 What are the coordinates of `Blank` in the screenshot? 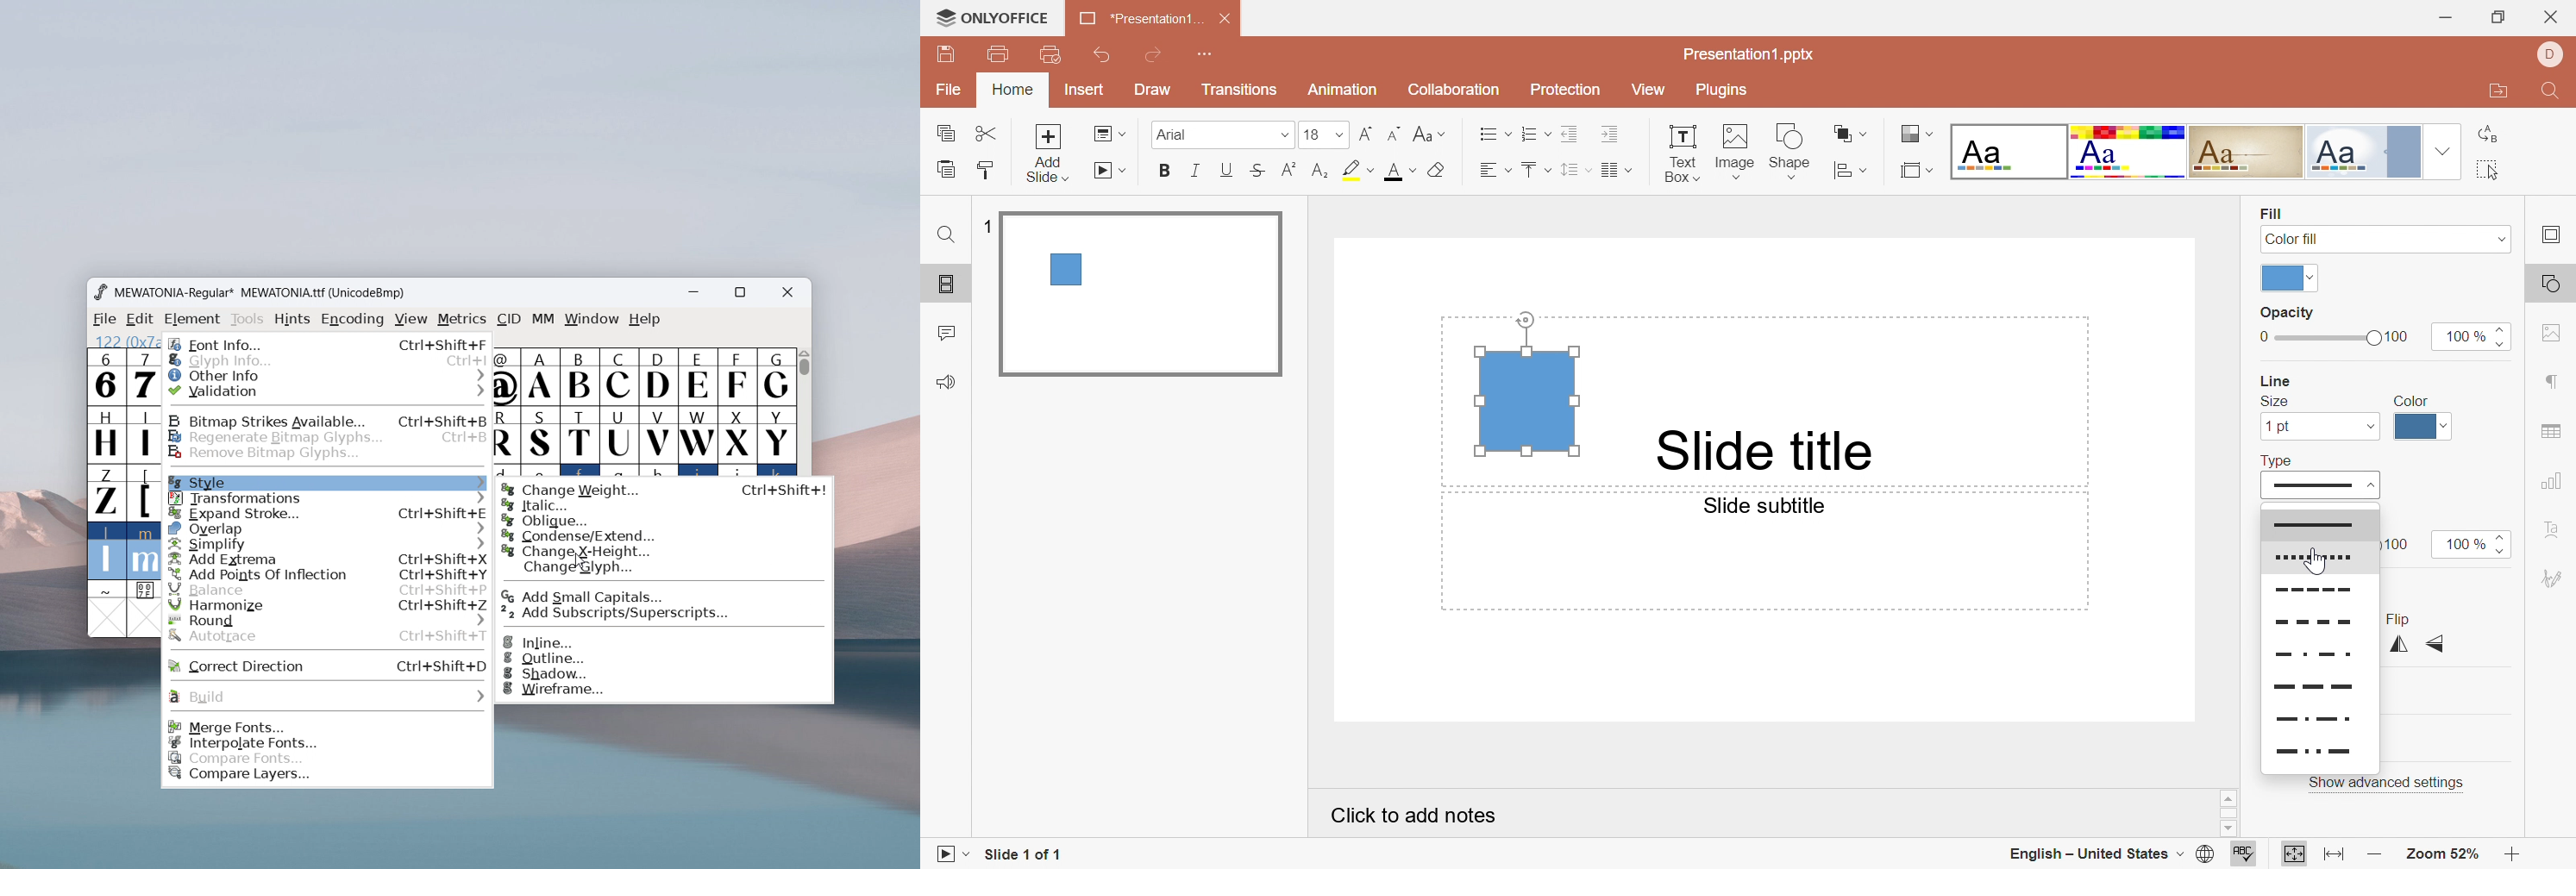 It's located at (2008, 153).